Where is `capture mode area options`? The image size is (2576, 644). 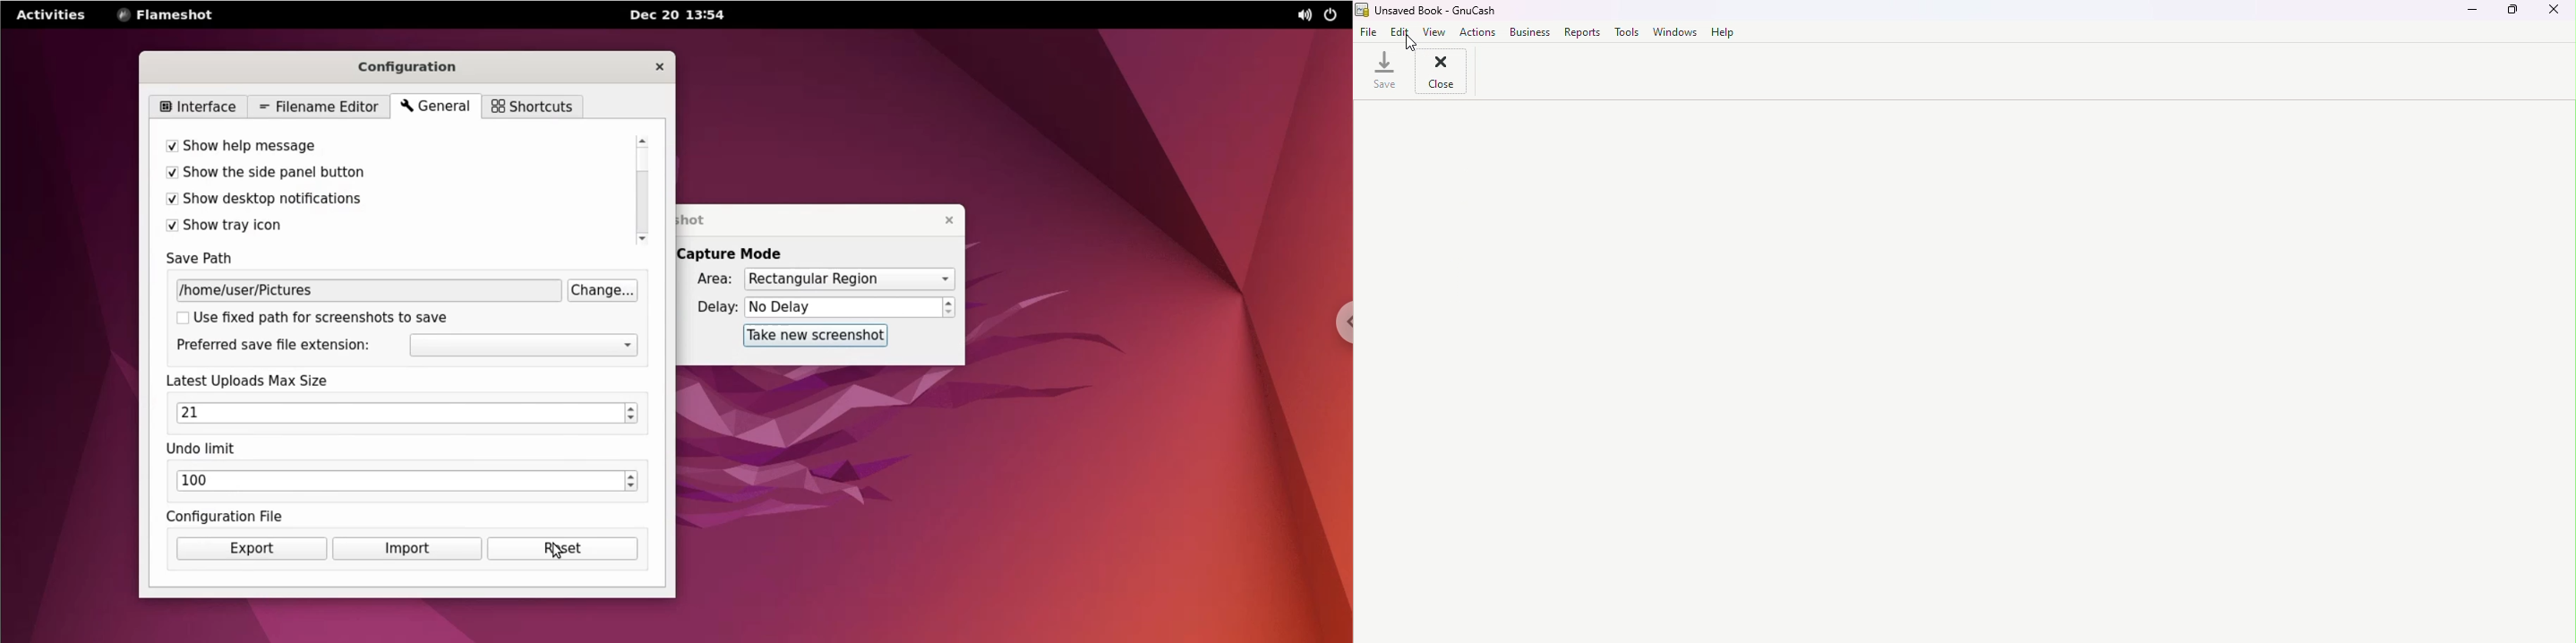
capture mode area options is located at coordinates (849, 280).